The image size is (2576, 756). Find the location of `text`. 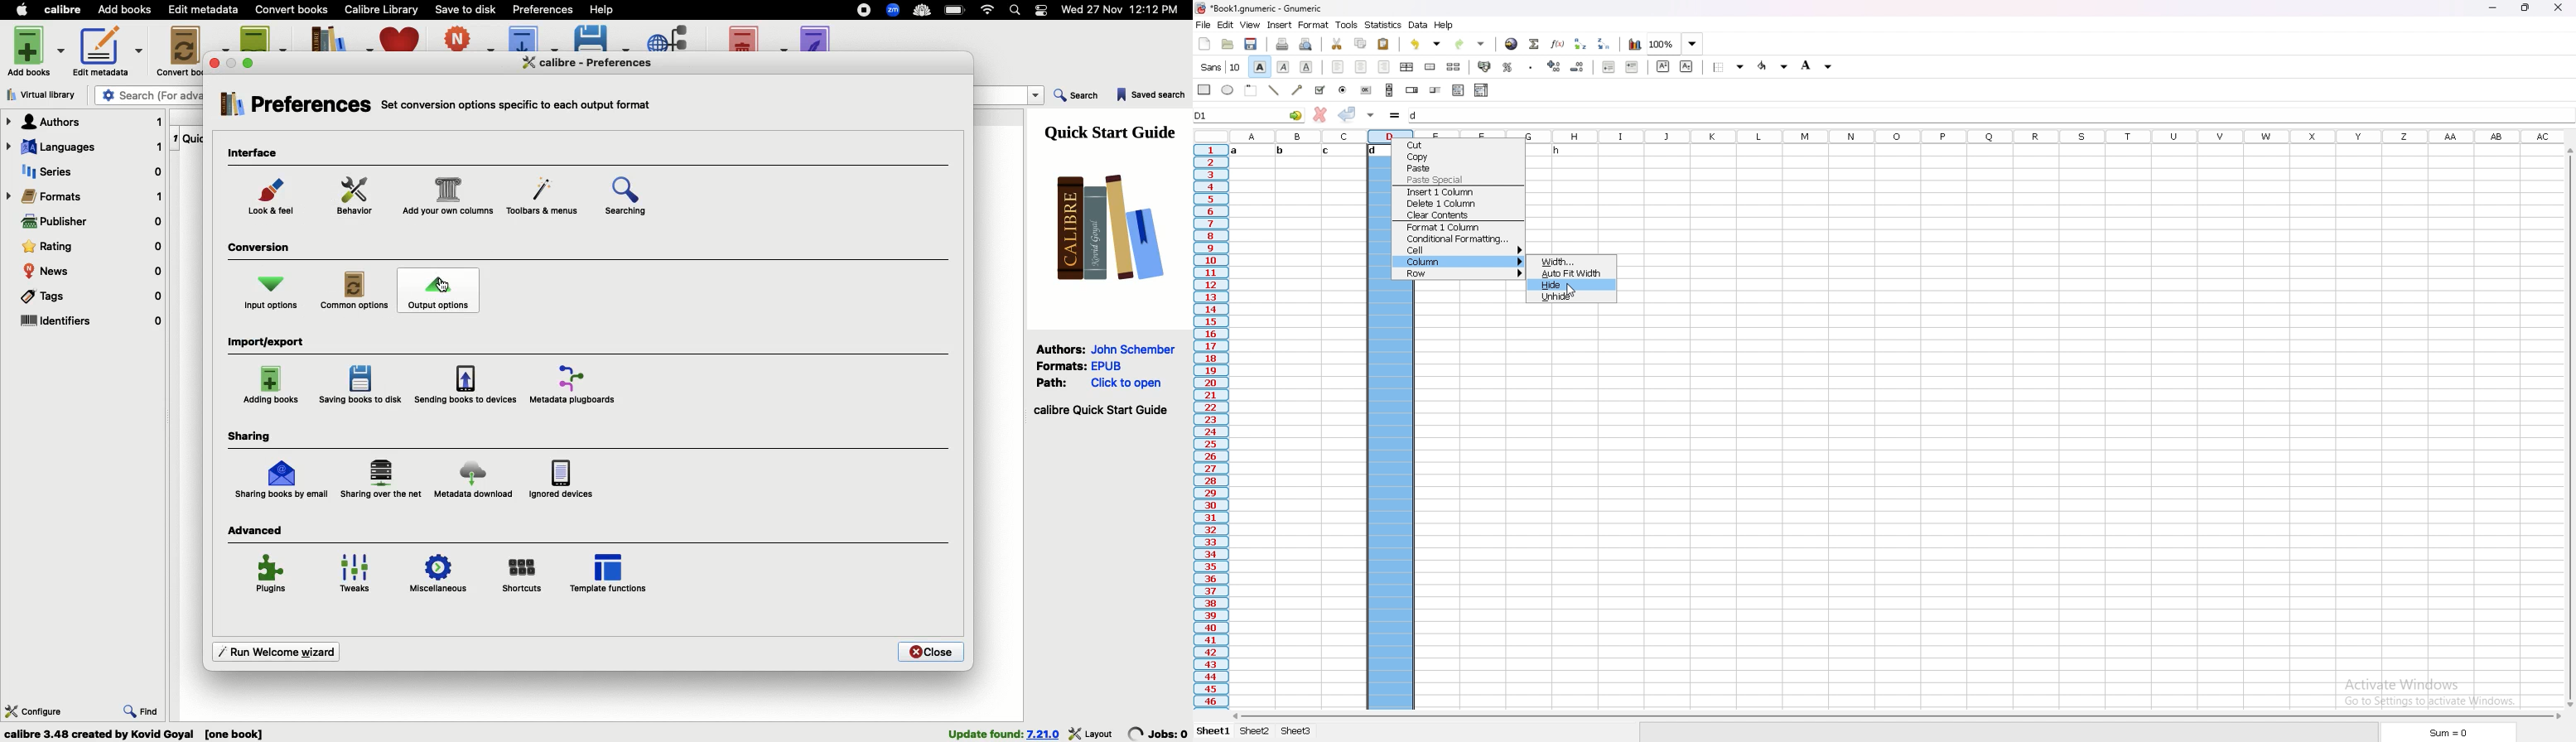

text is located at coordinates (1554, 148).